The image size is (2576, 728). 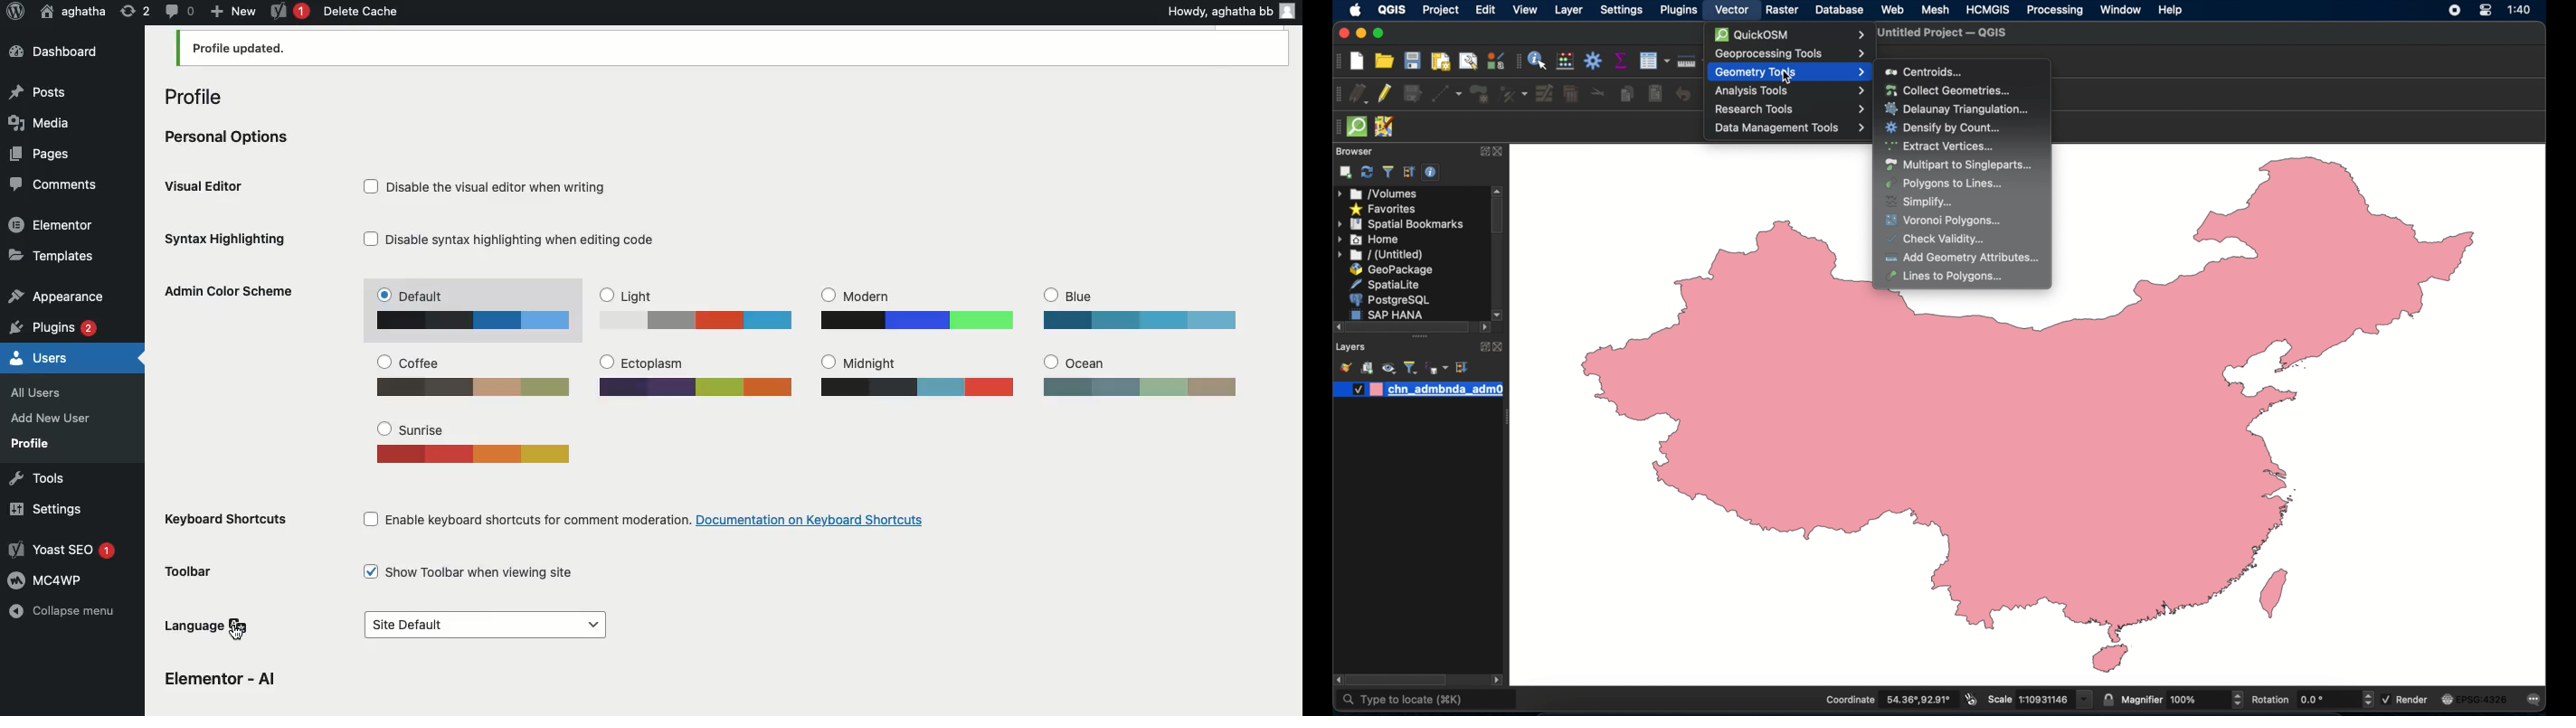 I want to click on identify features, so click(x=1538, y=60).